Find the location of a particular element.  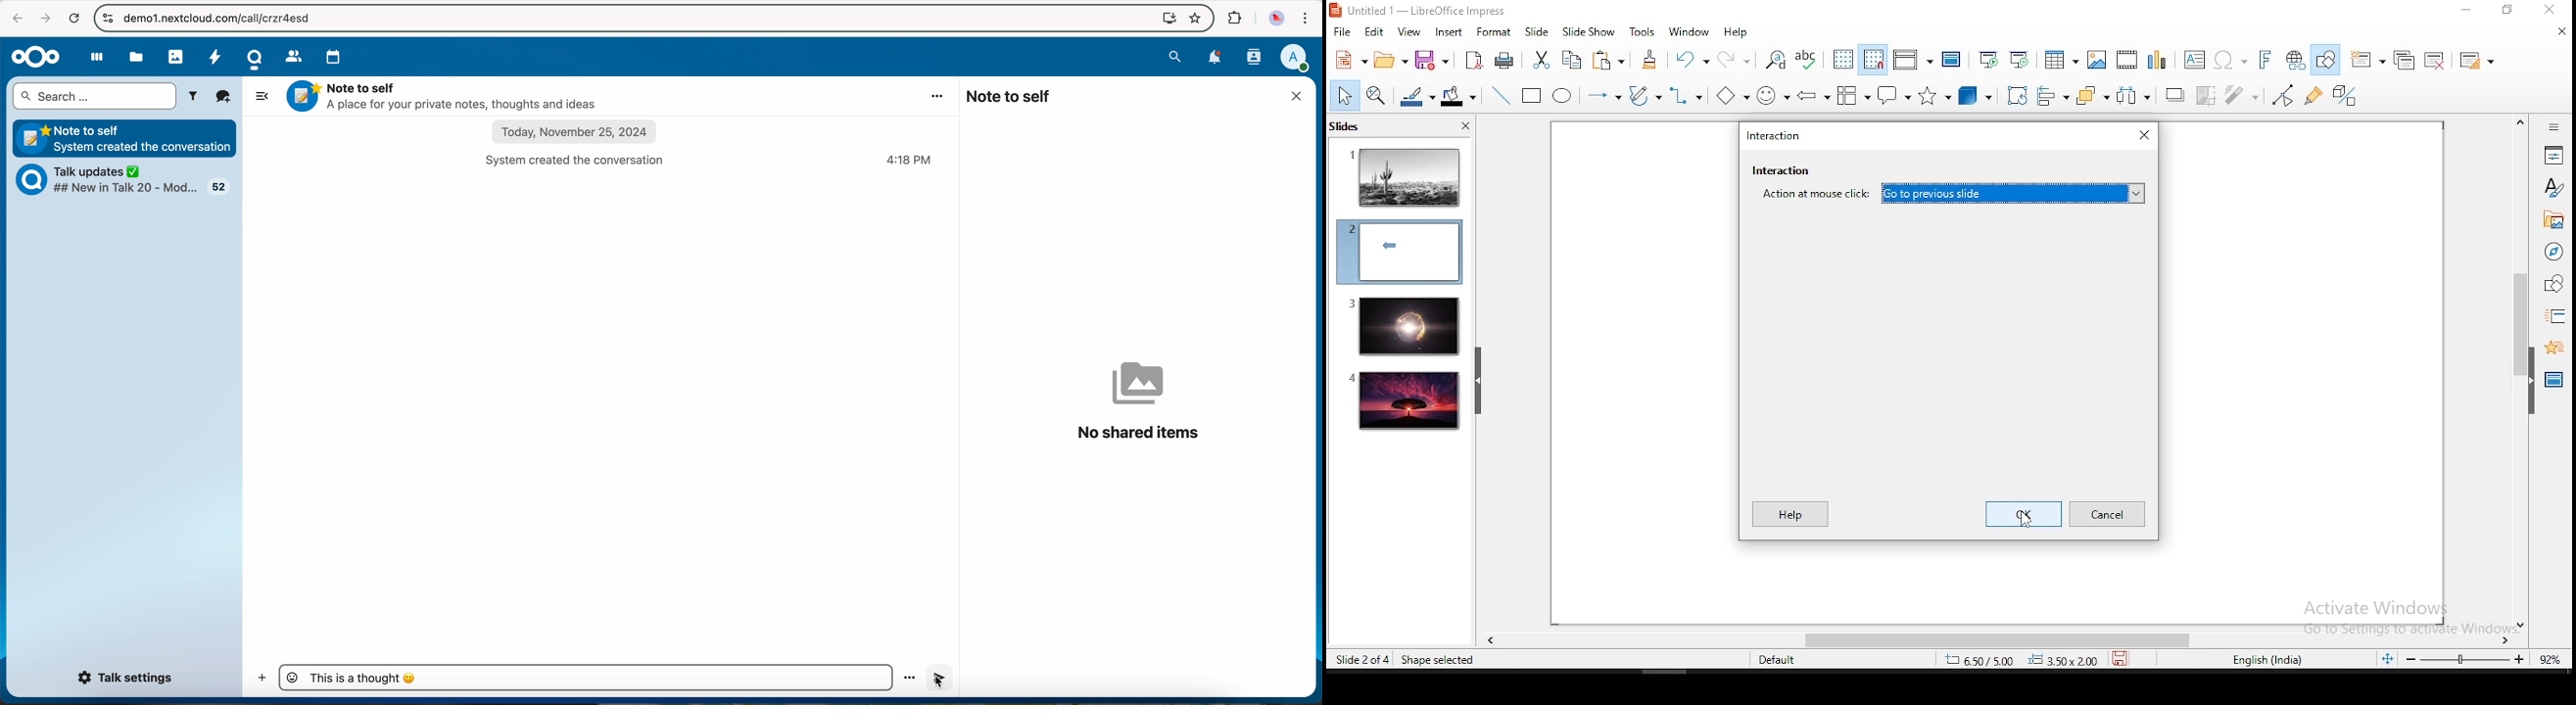

activity is located at coordinates (217, 60).